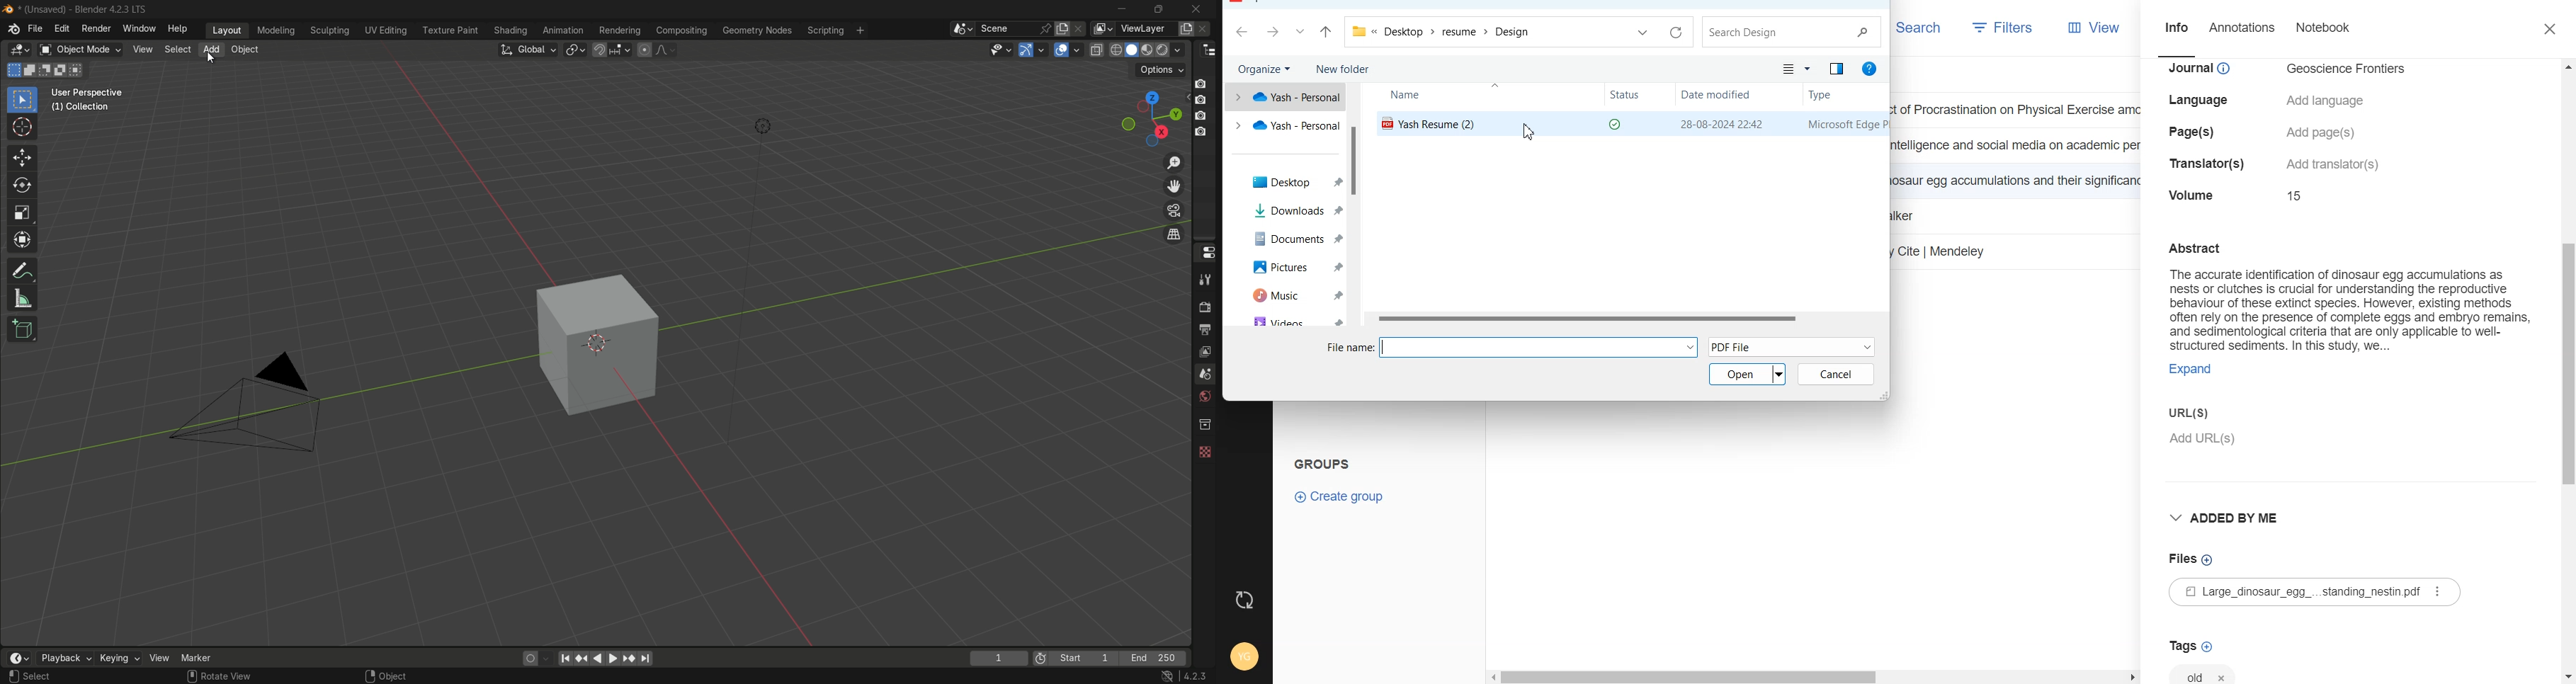 Image resolution: width=2576 pixels, height=700 pixels. What do you see at coordinates (2190, 646) in the screenshot?
I see `Add Tag` at bounding box center [2190, 646].